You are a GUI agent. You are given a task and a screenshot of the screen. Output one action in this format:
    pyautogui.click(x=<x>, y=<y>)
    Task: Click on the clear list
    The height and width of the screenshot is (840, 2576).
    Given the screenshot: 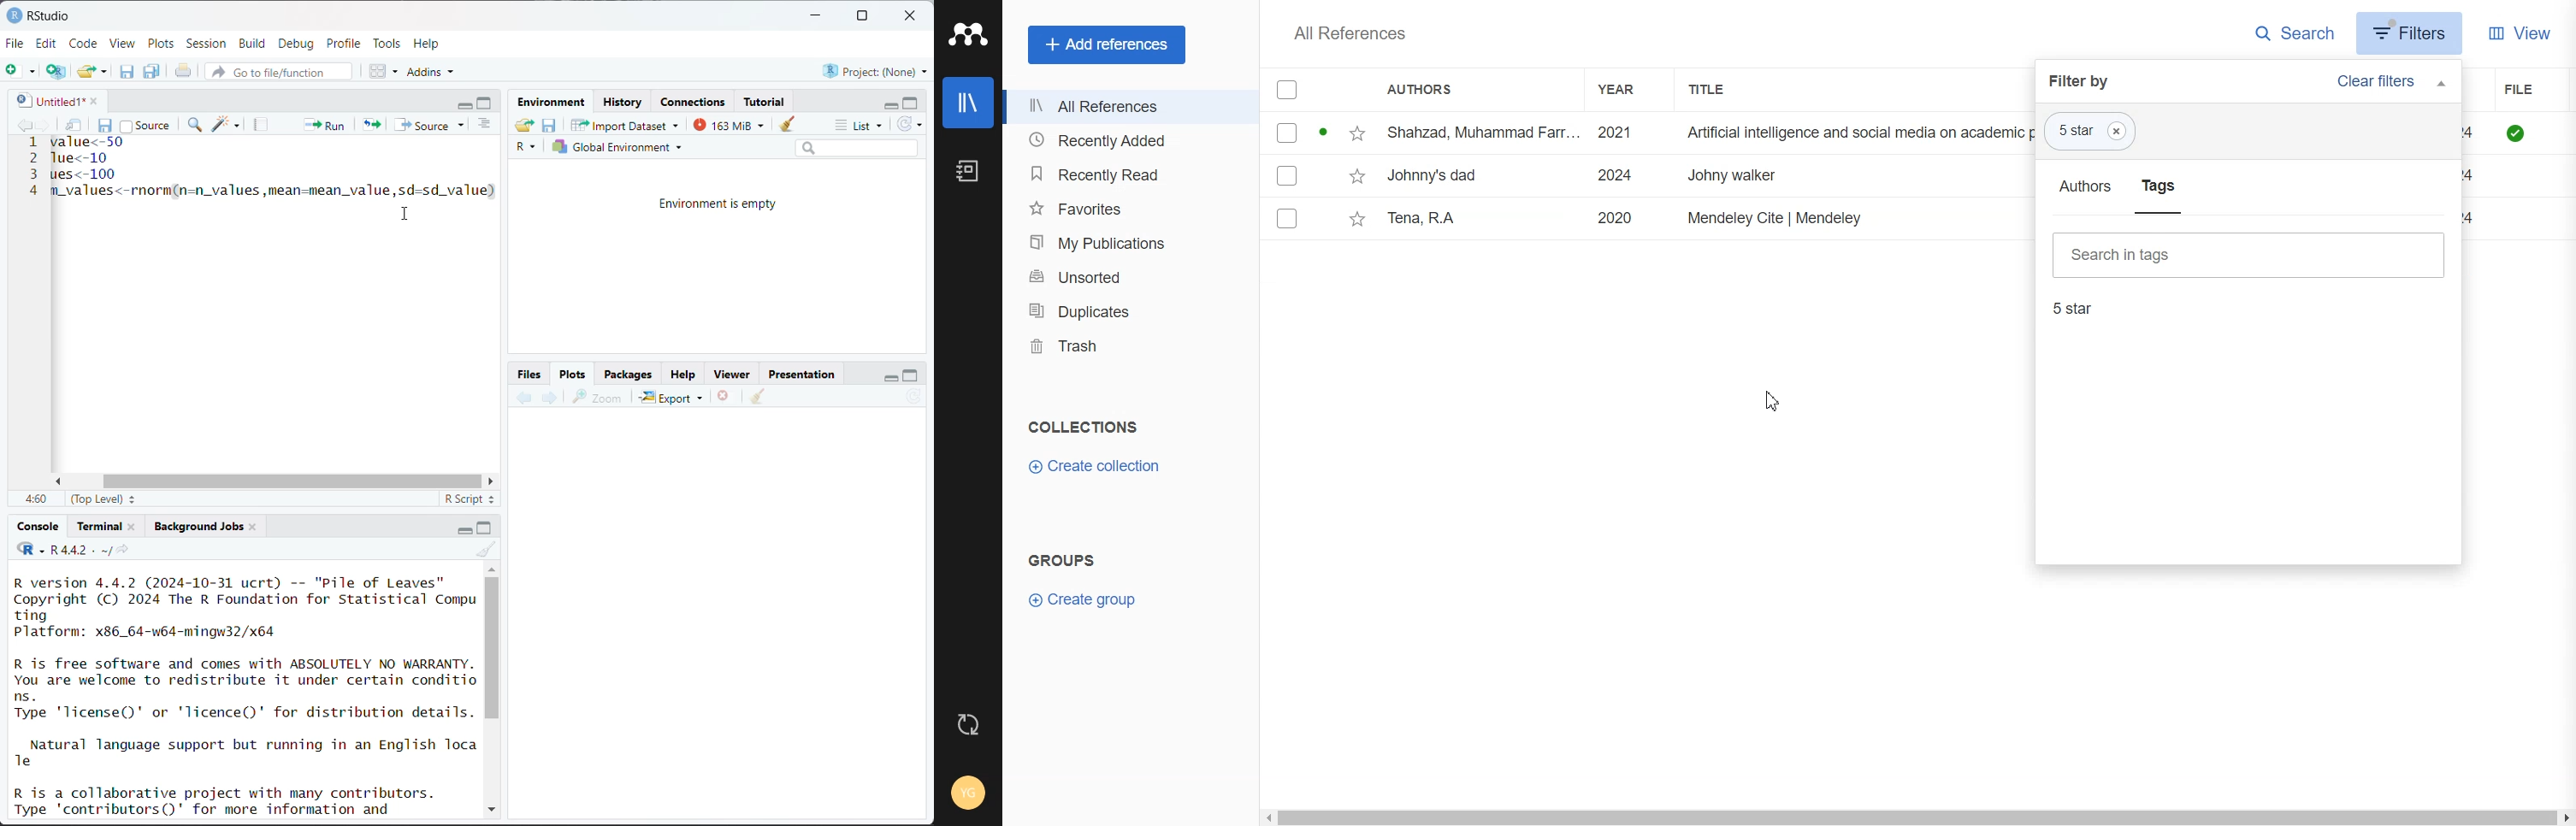 What is the action you would take?
    pyautogui.click(x=106, y=71)
    